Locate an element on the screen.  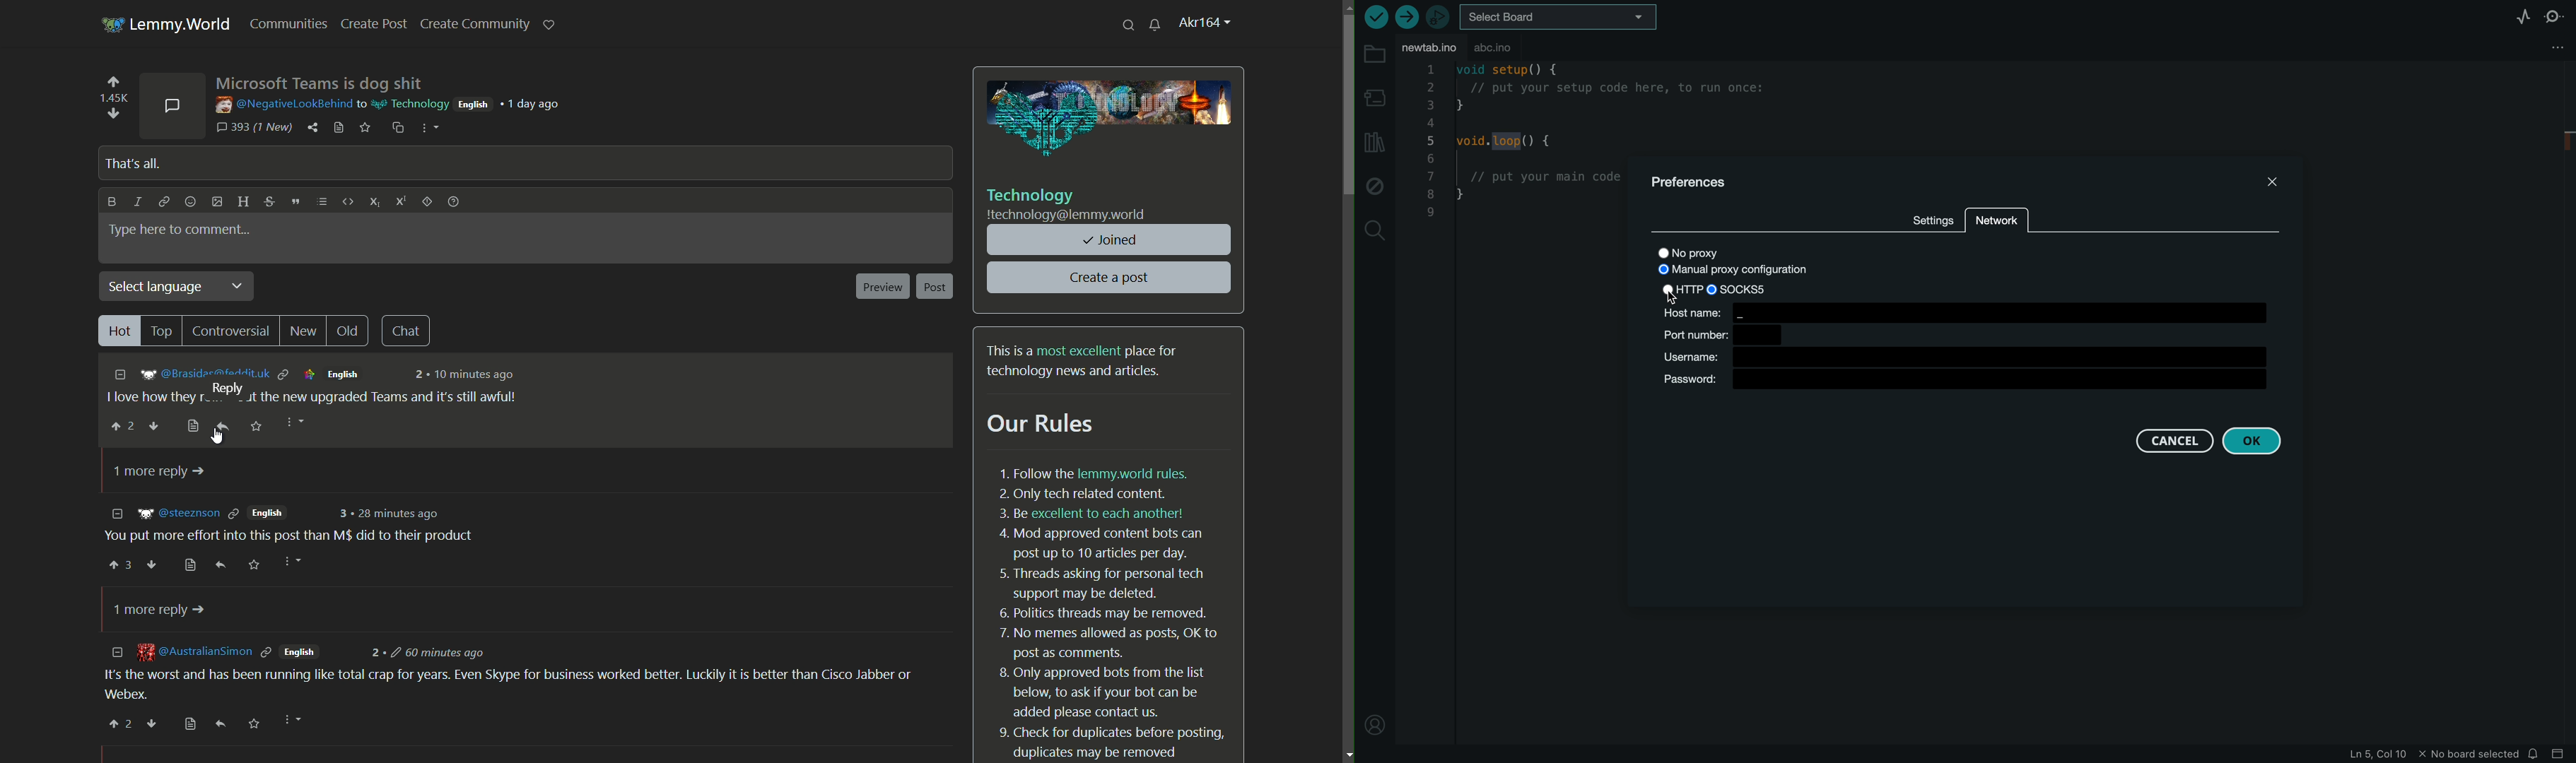
folder is located at coordinates (1374, 55).